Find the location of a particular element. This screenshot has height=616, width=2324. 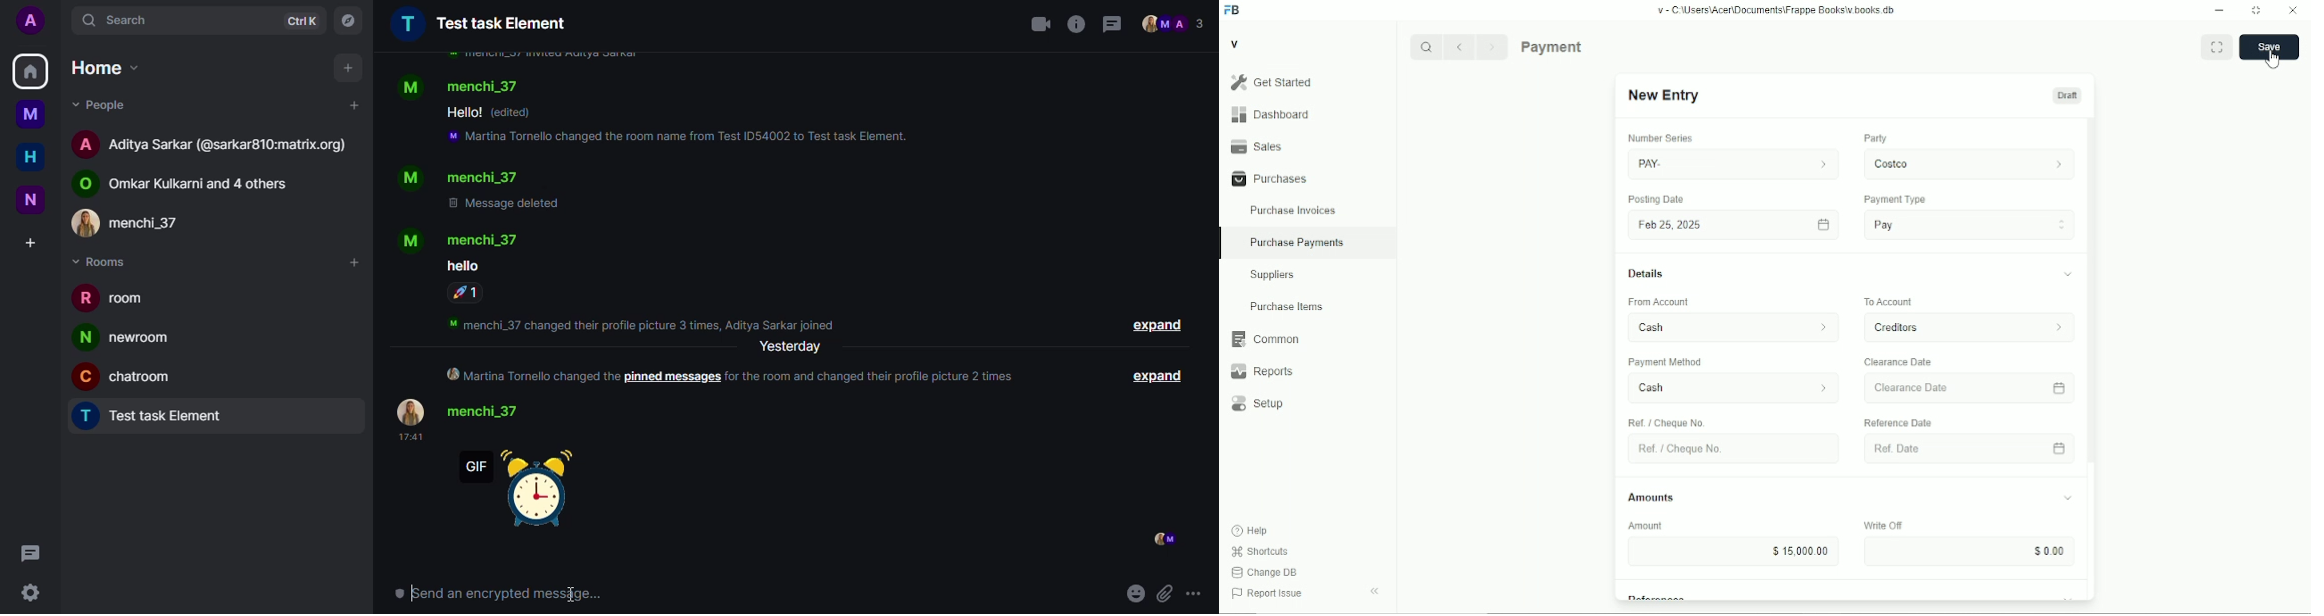

Draft is located at coordinates (2067, 95).